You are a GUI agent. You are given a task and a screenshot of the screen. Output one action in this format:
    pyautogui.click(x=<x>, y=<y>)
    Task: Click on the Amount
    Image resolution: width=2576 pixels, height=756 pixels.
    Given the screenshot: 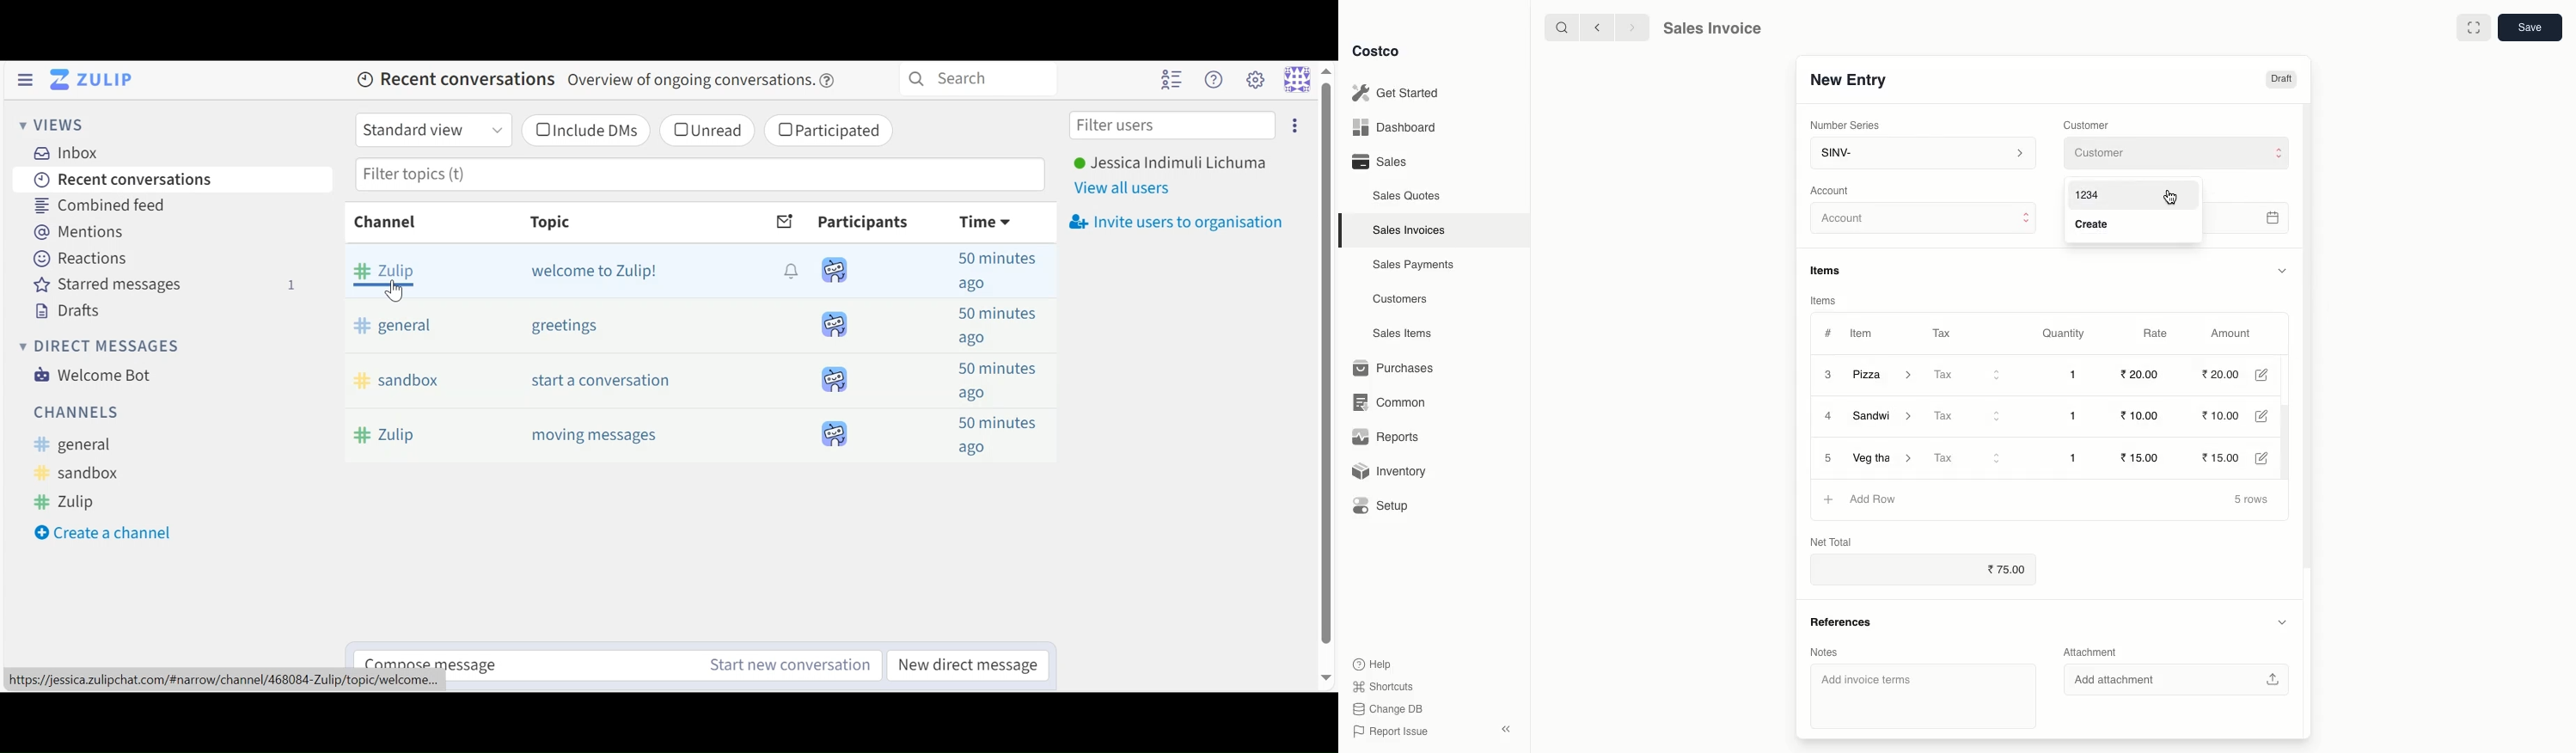 What is the action you would take?
    pyautogui.click(x=2236, y=334)
    